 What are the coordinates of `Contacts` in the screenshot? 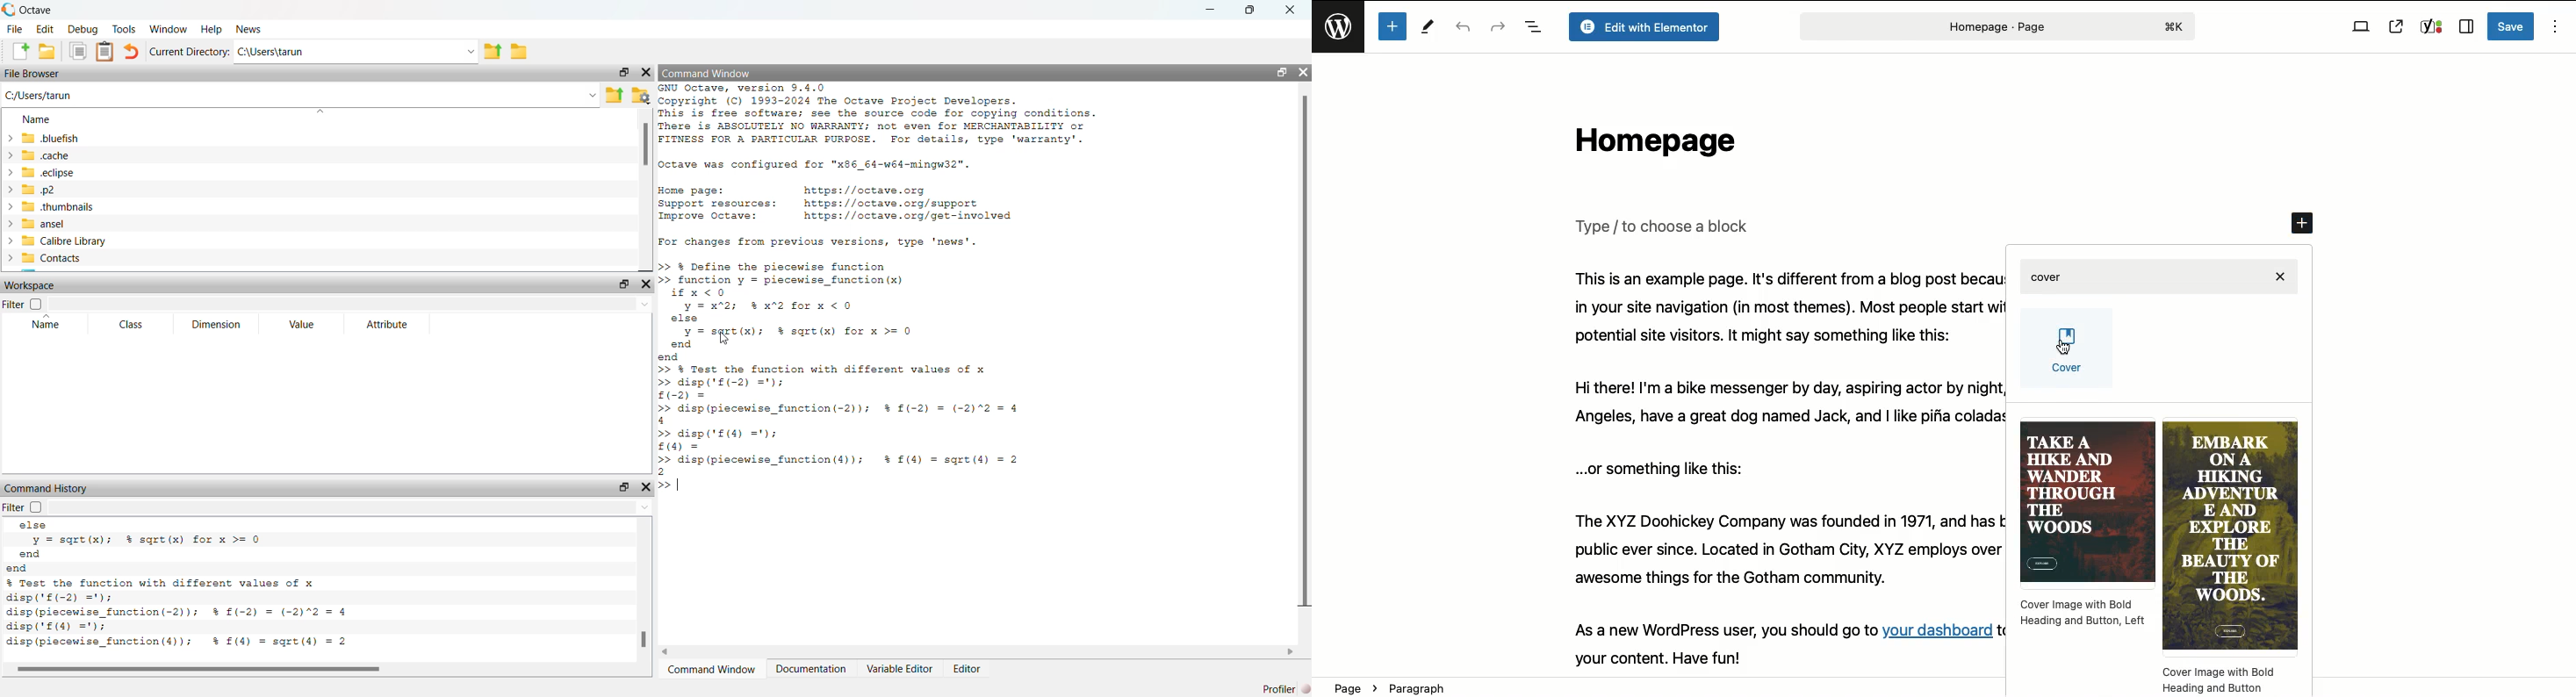 It's located at (49, 258).